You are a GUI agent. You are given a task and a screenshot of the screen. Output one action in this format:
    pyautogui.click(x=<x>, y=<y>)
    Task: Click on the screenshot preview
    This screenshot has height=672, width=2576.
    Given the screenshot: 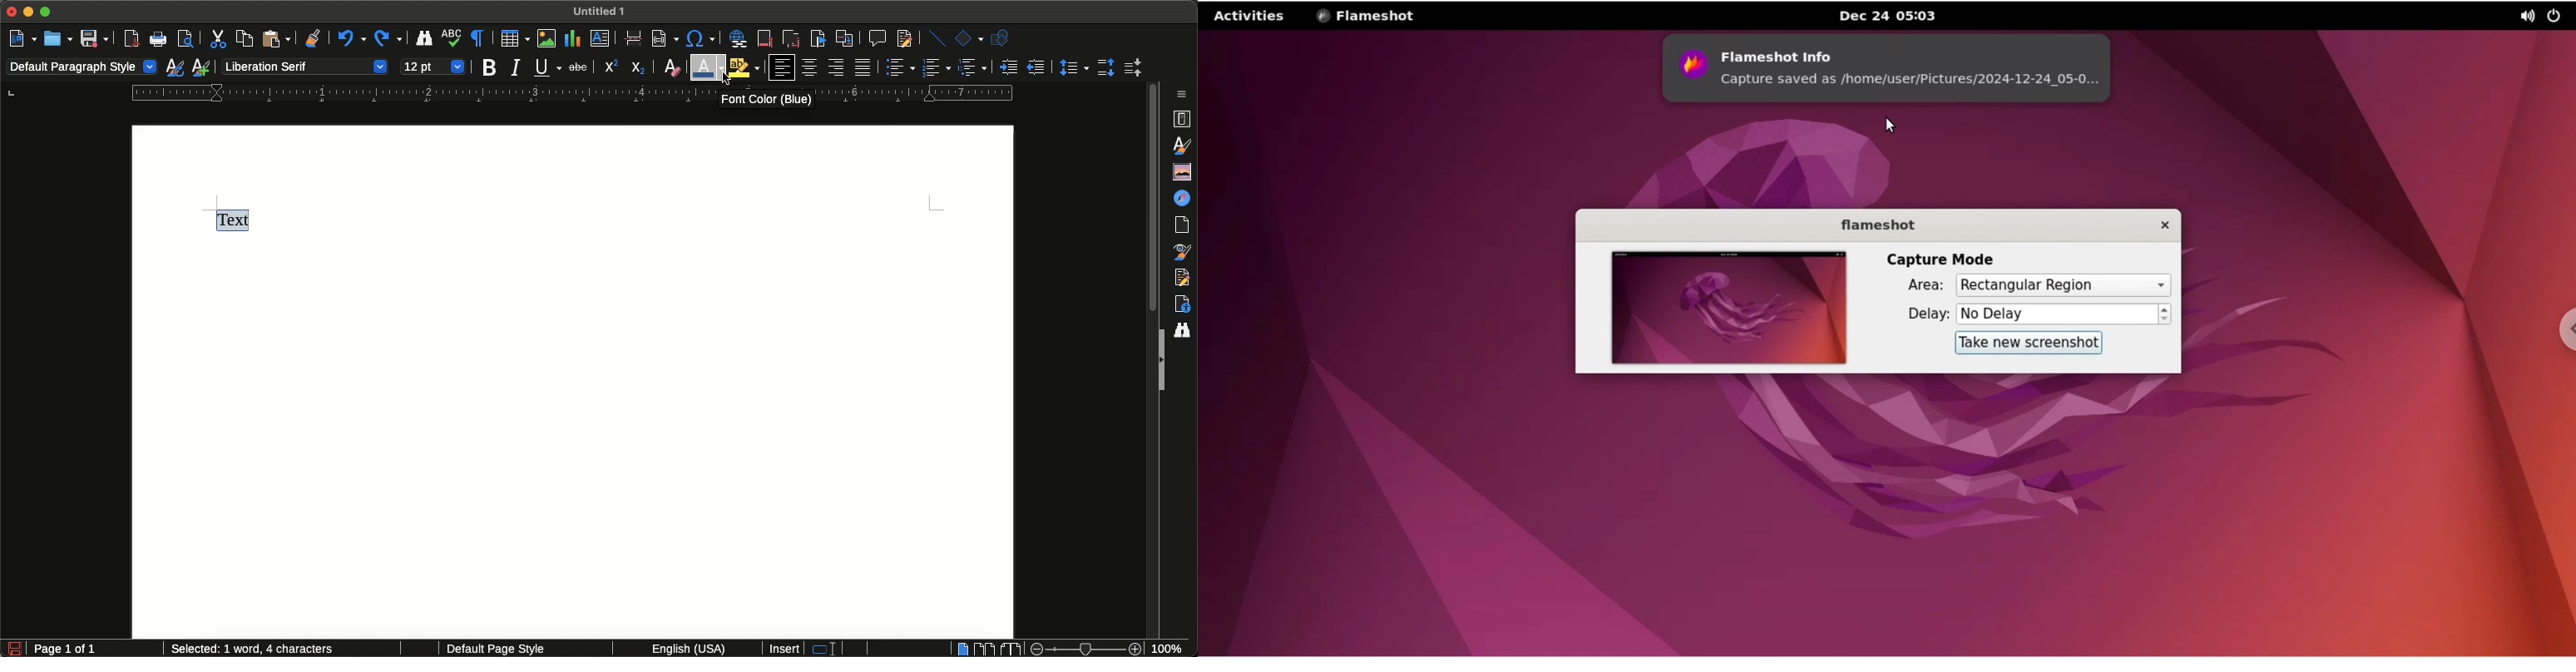 What is the action you would take?
    pyautogui.click(x=1721, y=307)
    